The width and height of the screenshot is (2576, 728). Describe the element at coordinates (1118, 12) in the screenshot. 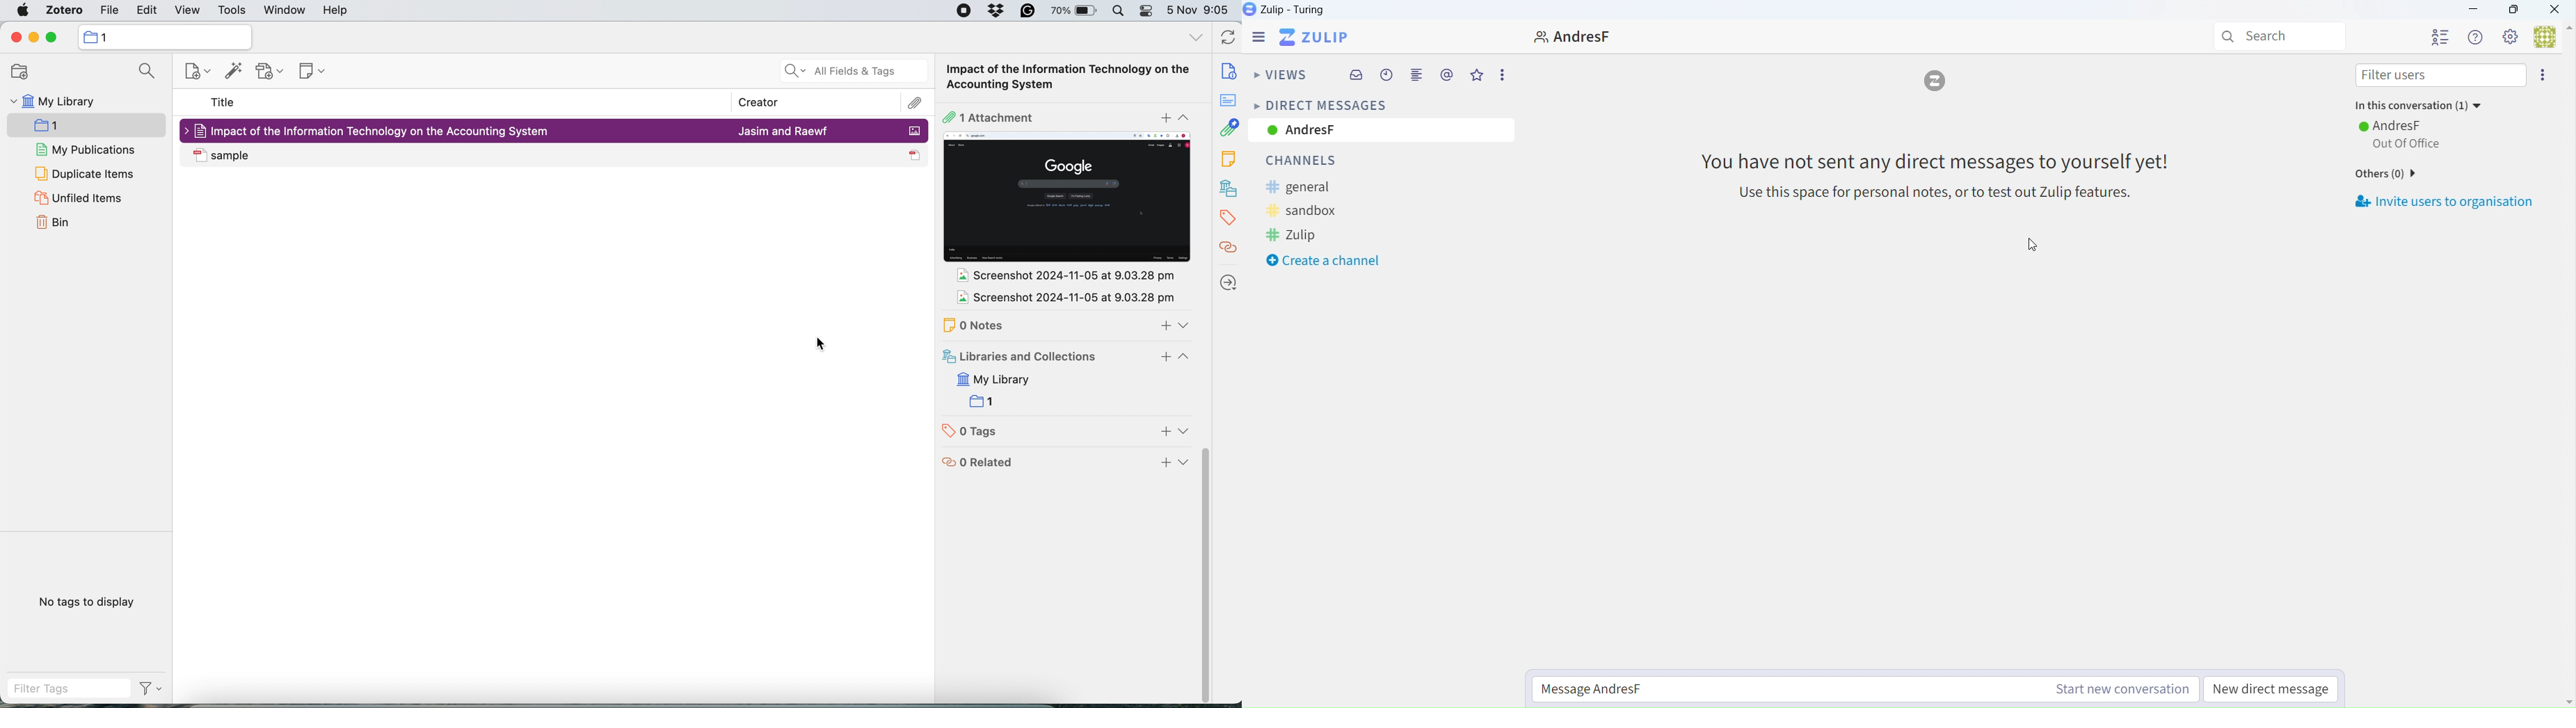

I see `spotlight search` at that location.